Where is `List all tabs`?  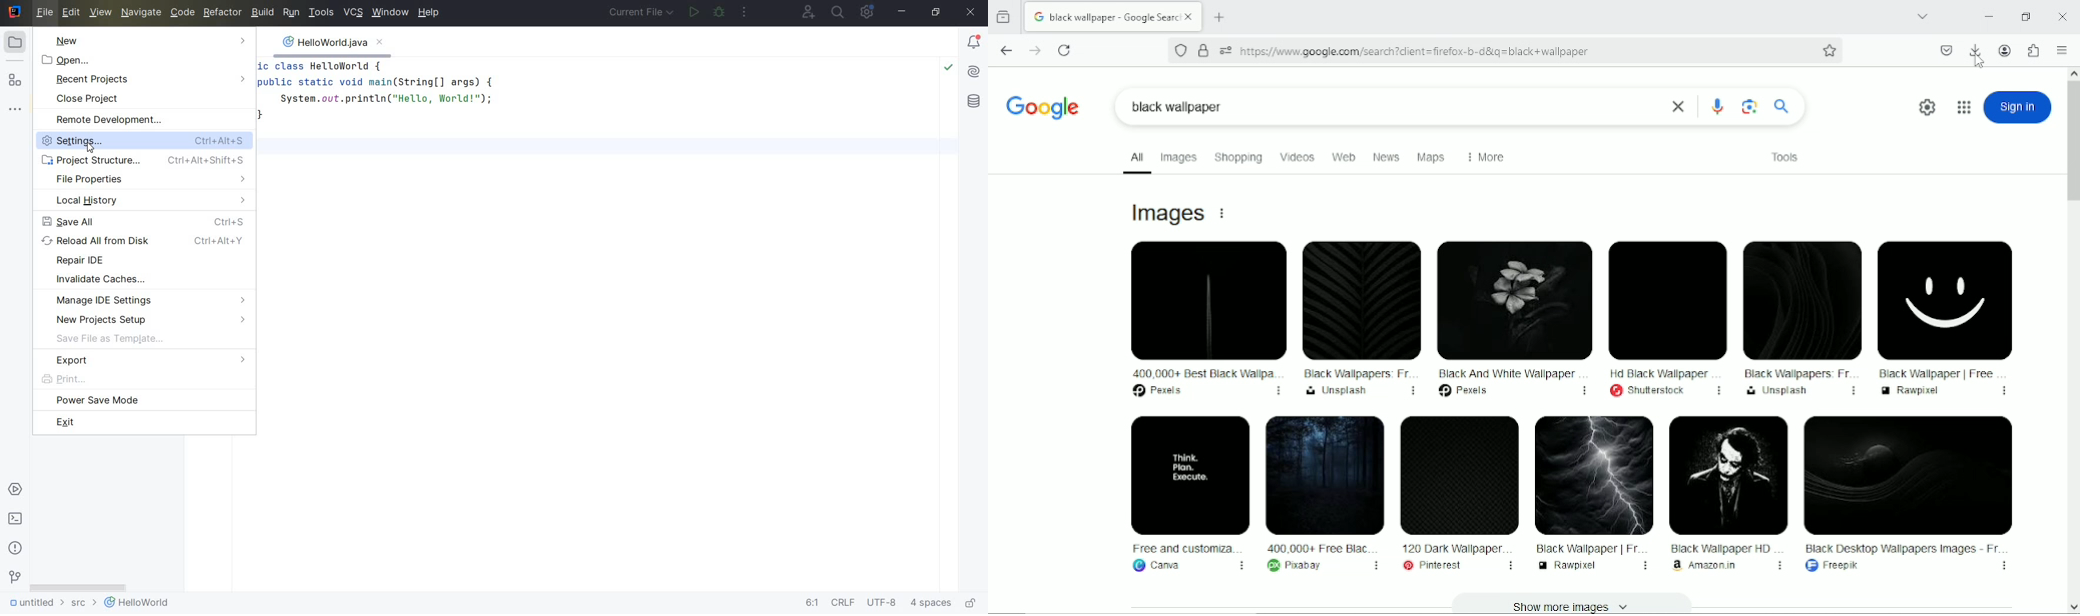
List all tabs is located at coordinates (1924, 15).